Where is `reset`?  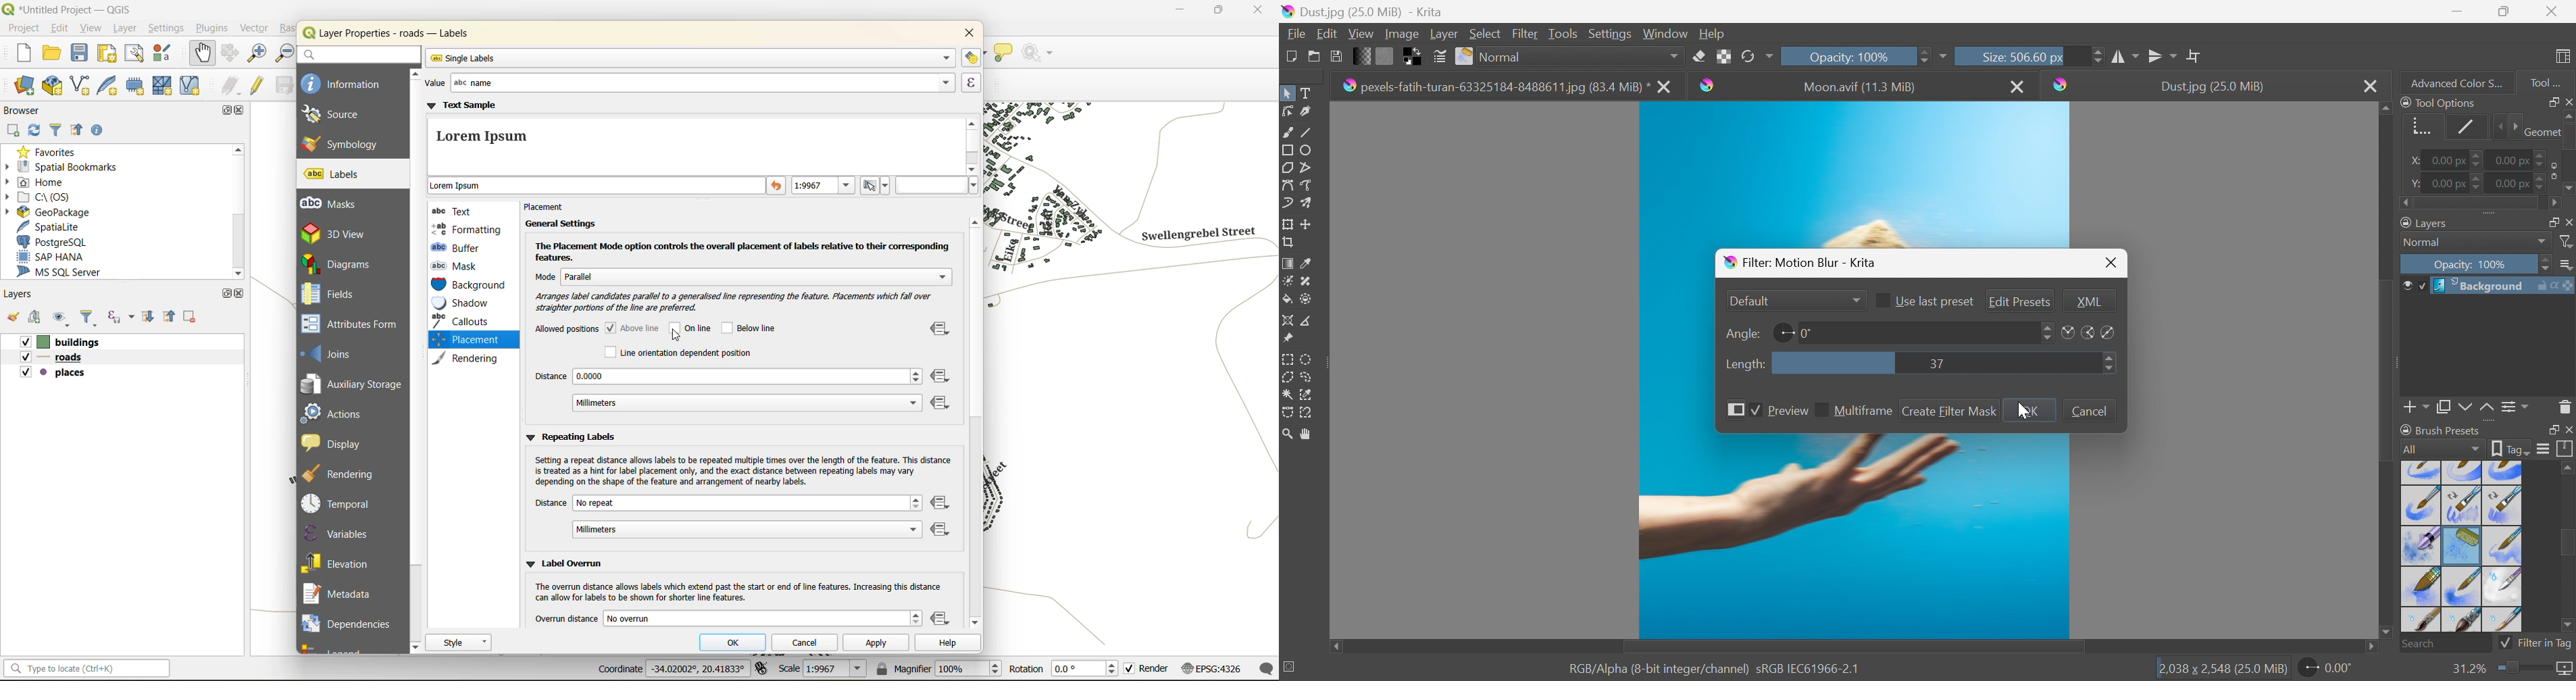 reset is located at coordinates (778, 187).